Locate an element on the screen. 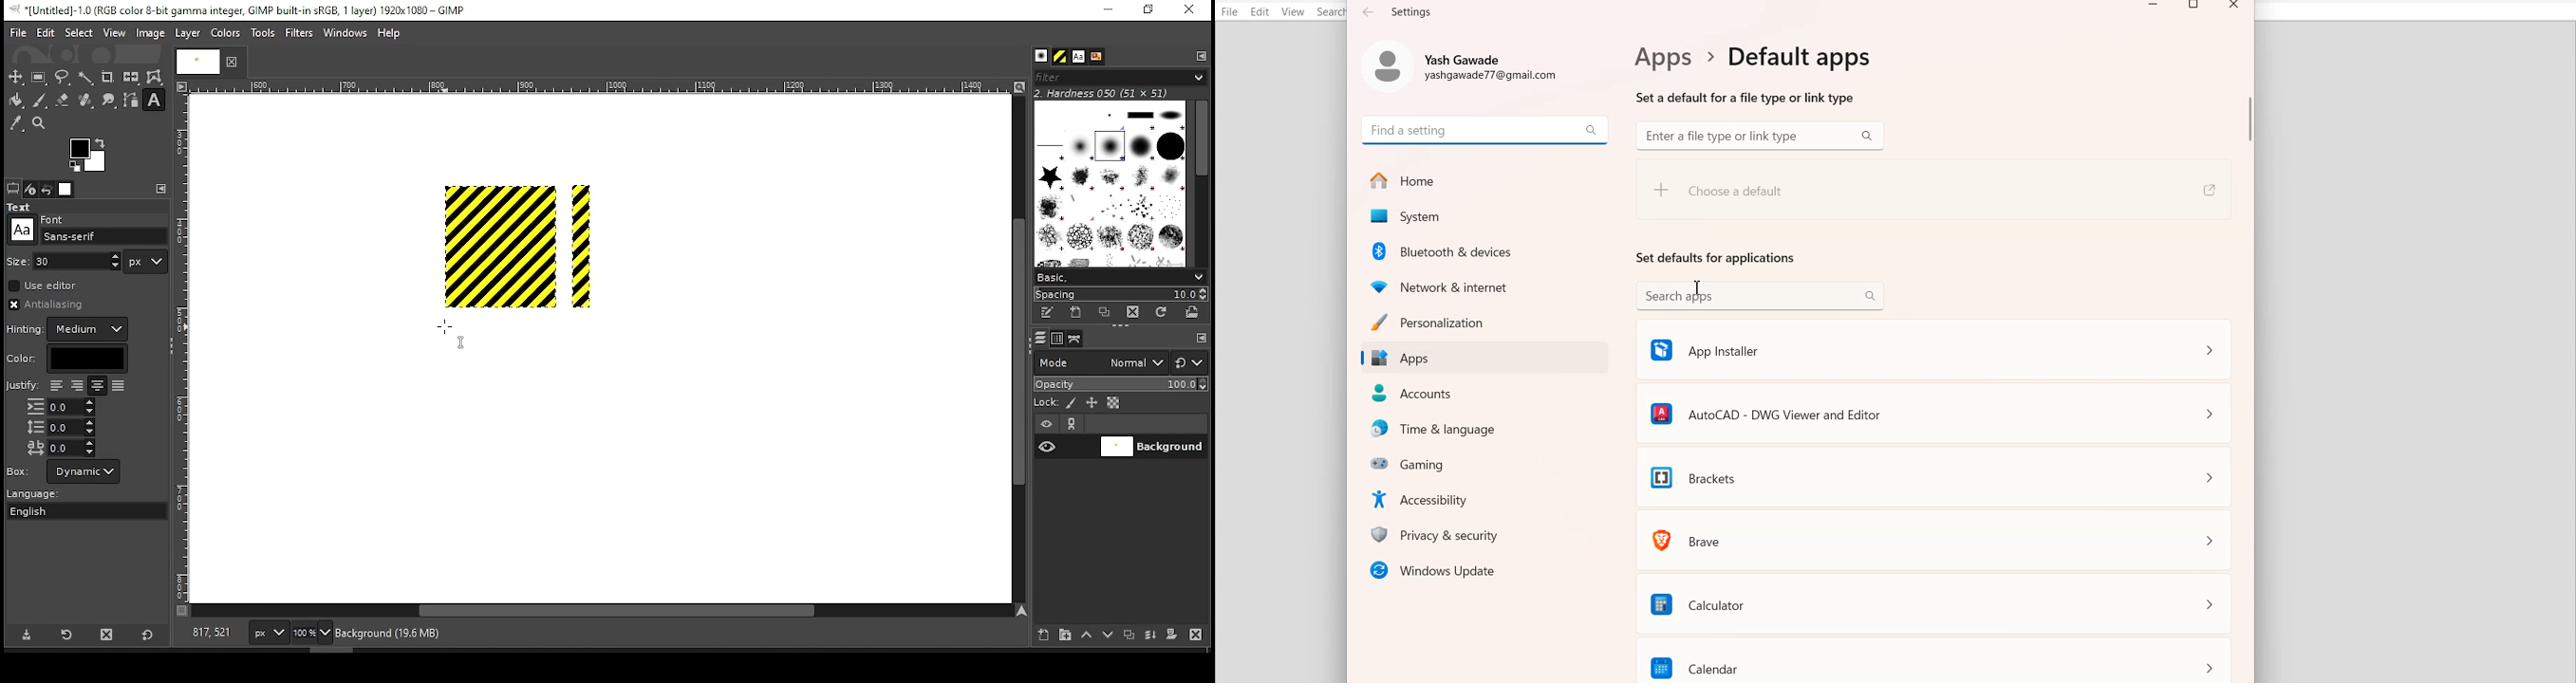  Vertical scroll bar is located at coordinates (2249, 351).